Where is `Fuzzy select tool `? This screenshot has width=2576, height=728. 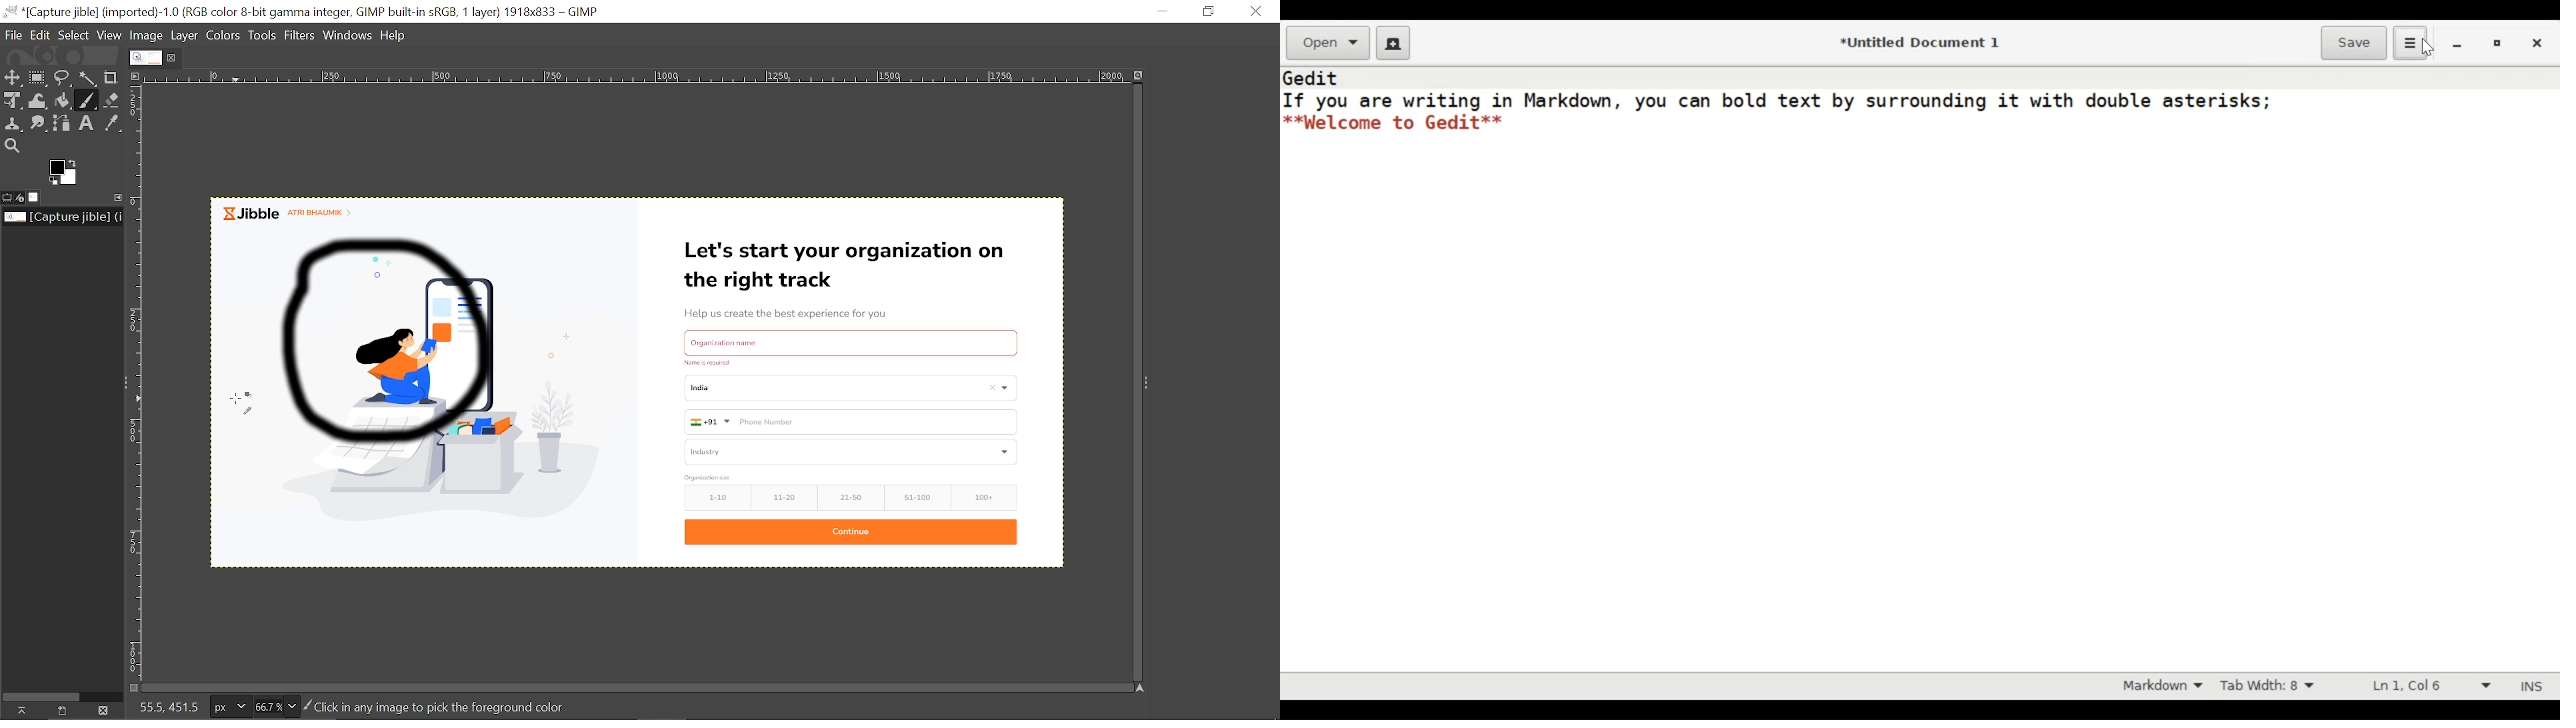
Fuzzy select tool  is located at coordinates (88, 80).